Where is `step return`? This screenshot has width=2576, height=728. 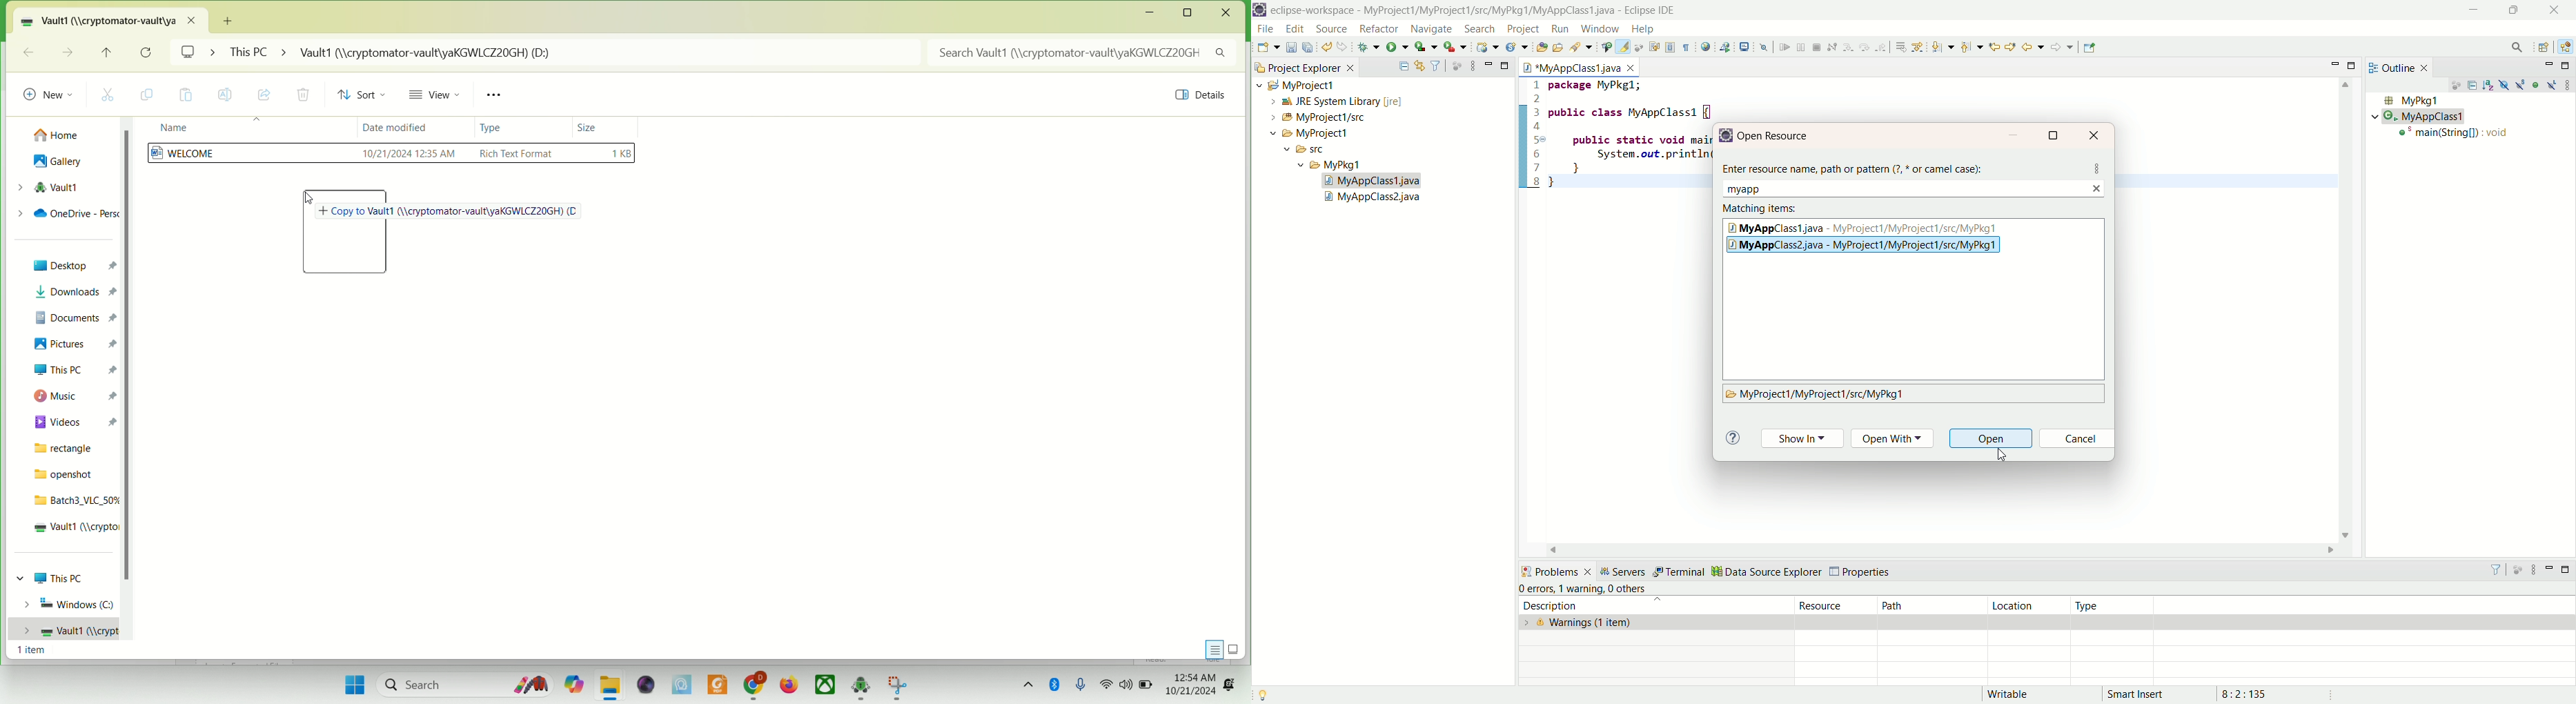 step return is located at coordinates (1882, 49).